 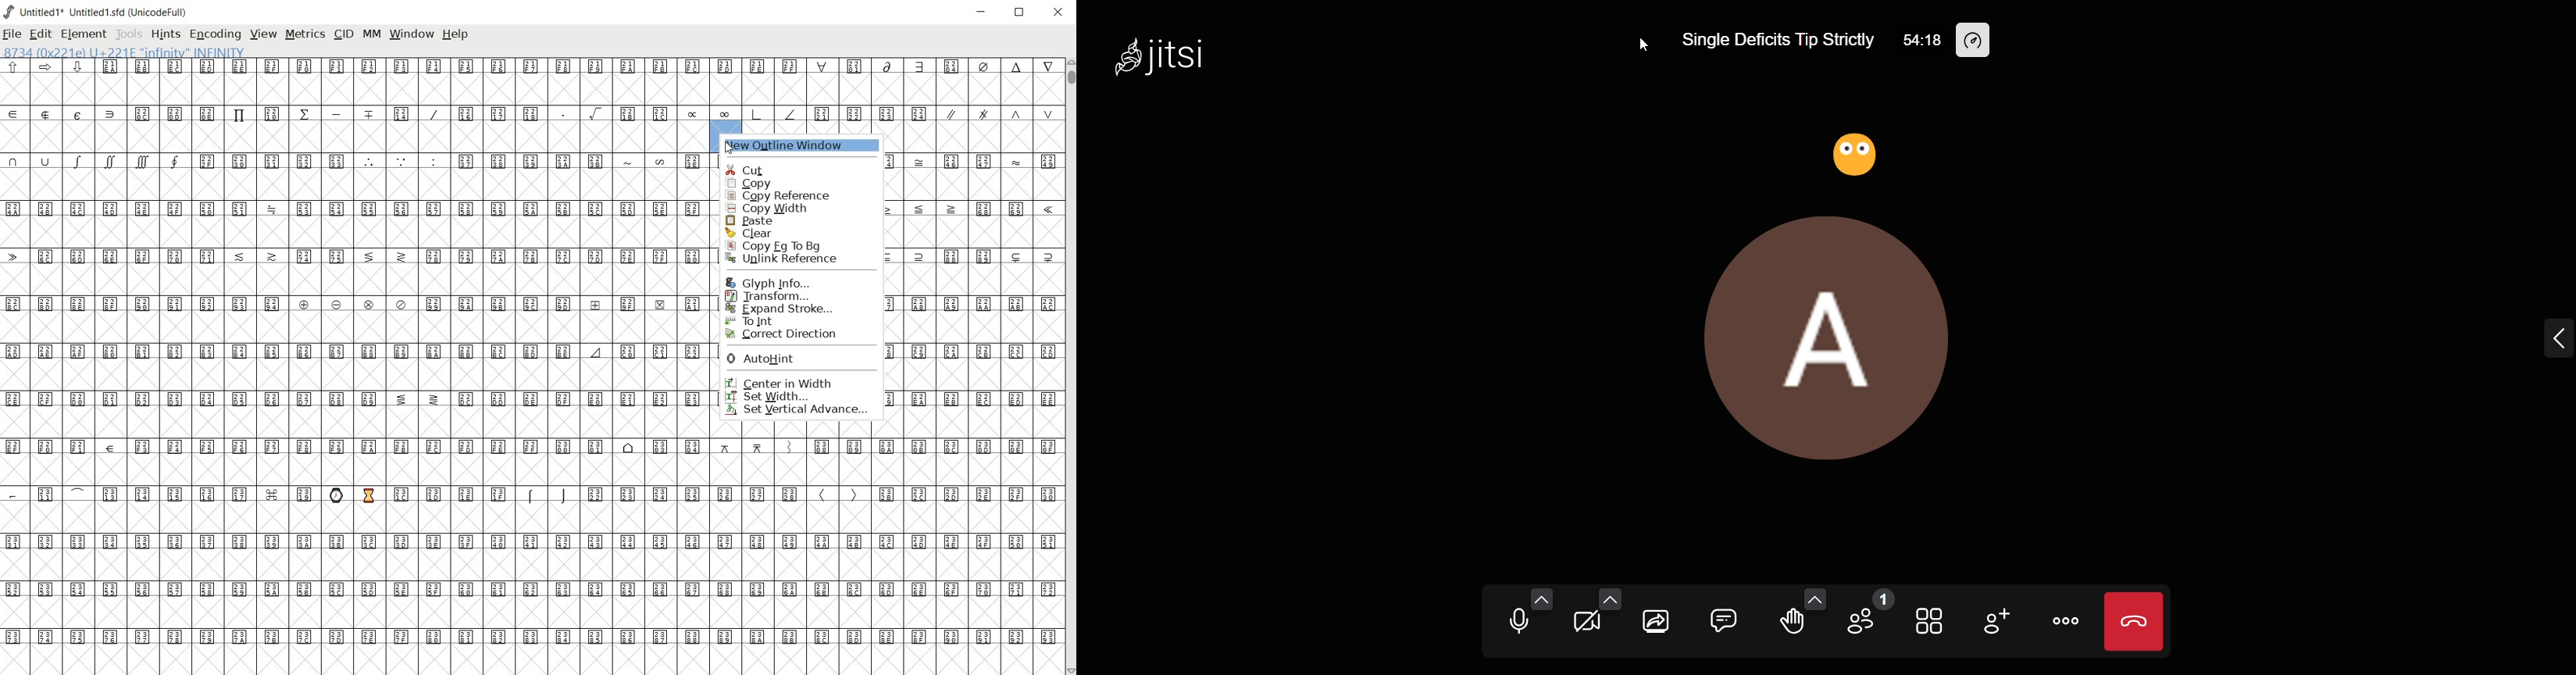 I want to click on cid, so click(x=343, y=35).